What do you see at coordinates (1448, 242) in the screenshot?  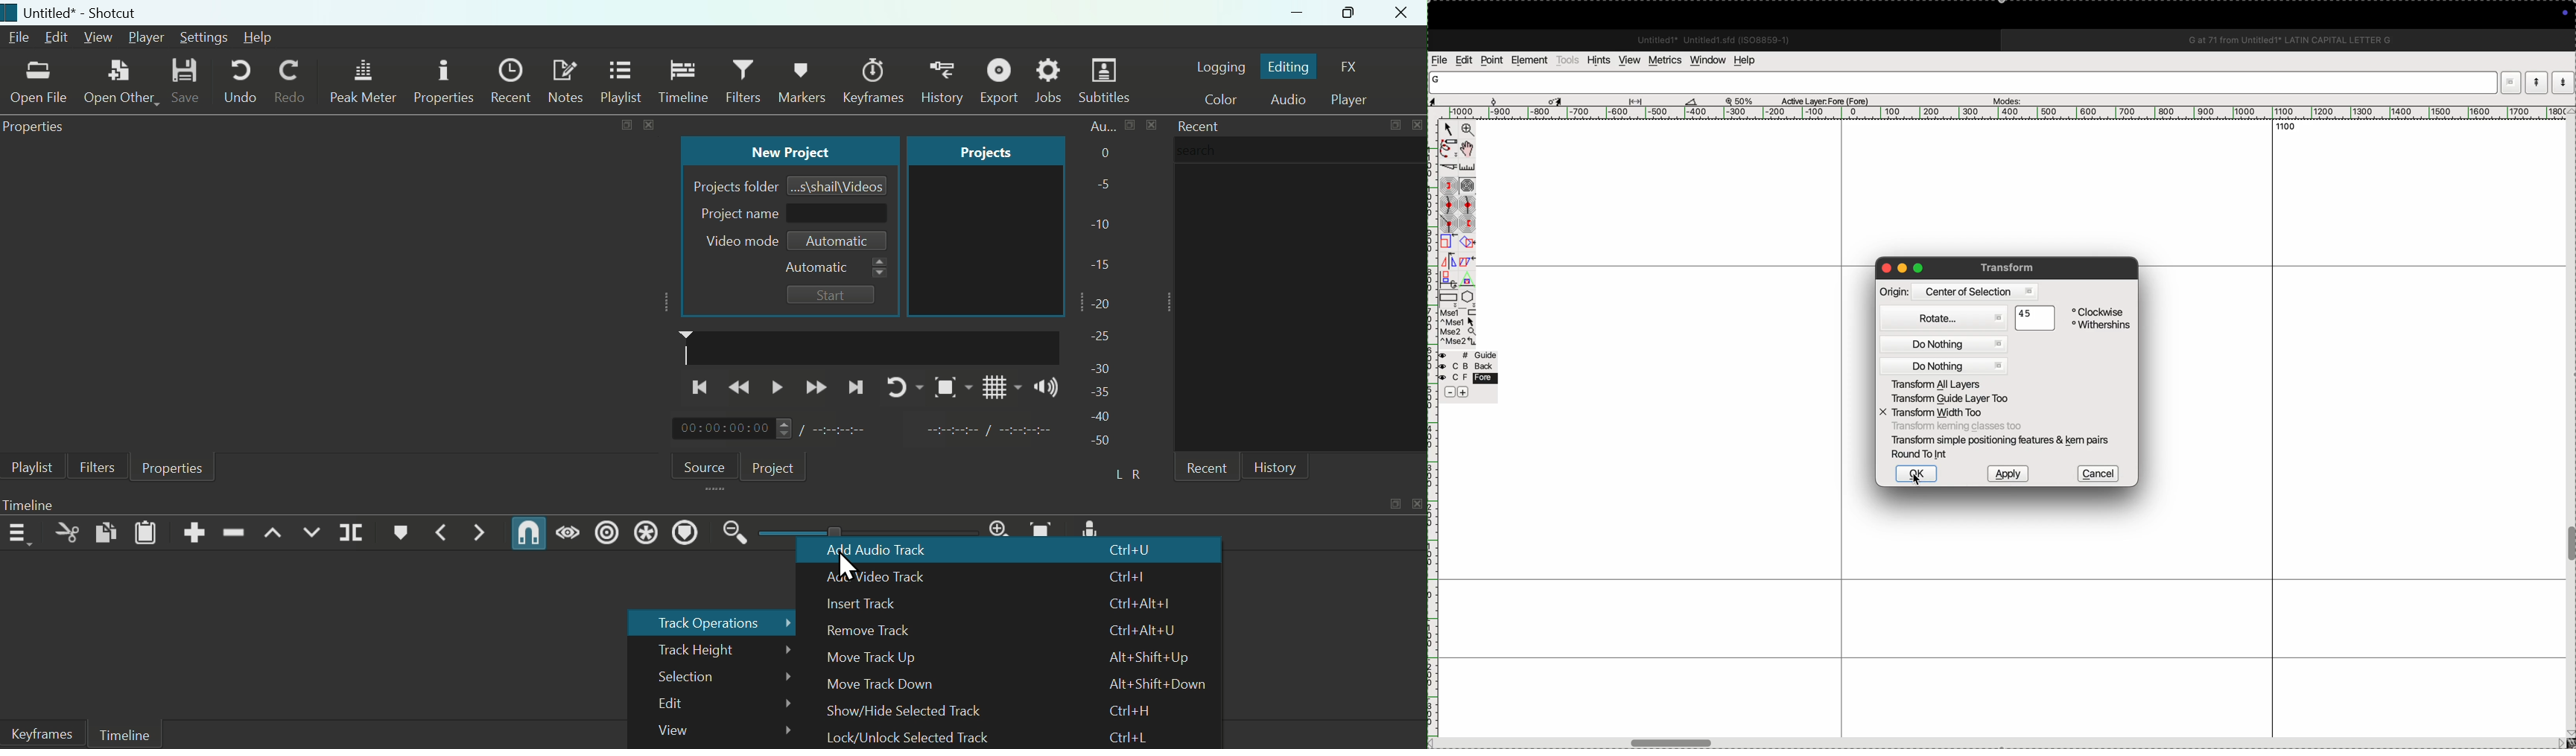 I see `scale` at bounding box center [1448, 242].